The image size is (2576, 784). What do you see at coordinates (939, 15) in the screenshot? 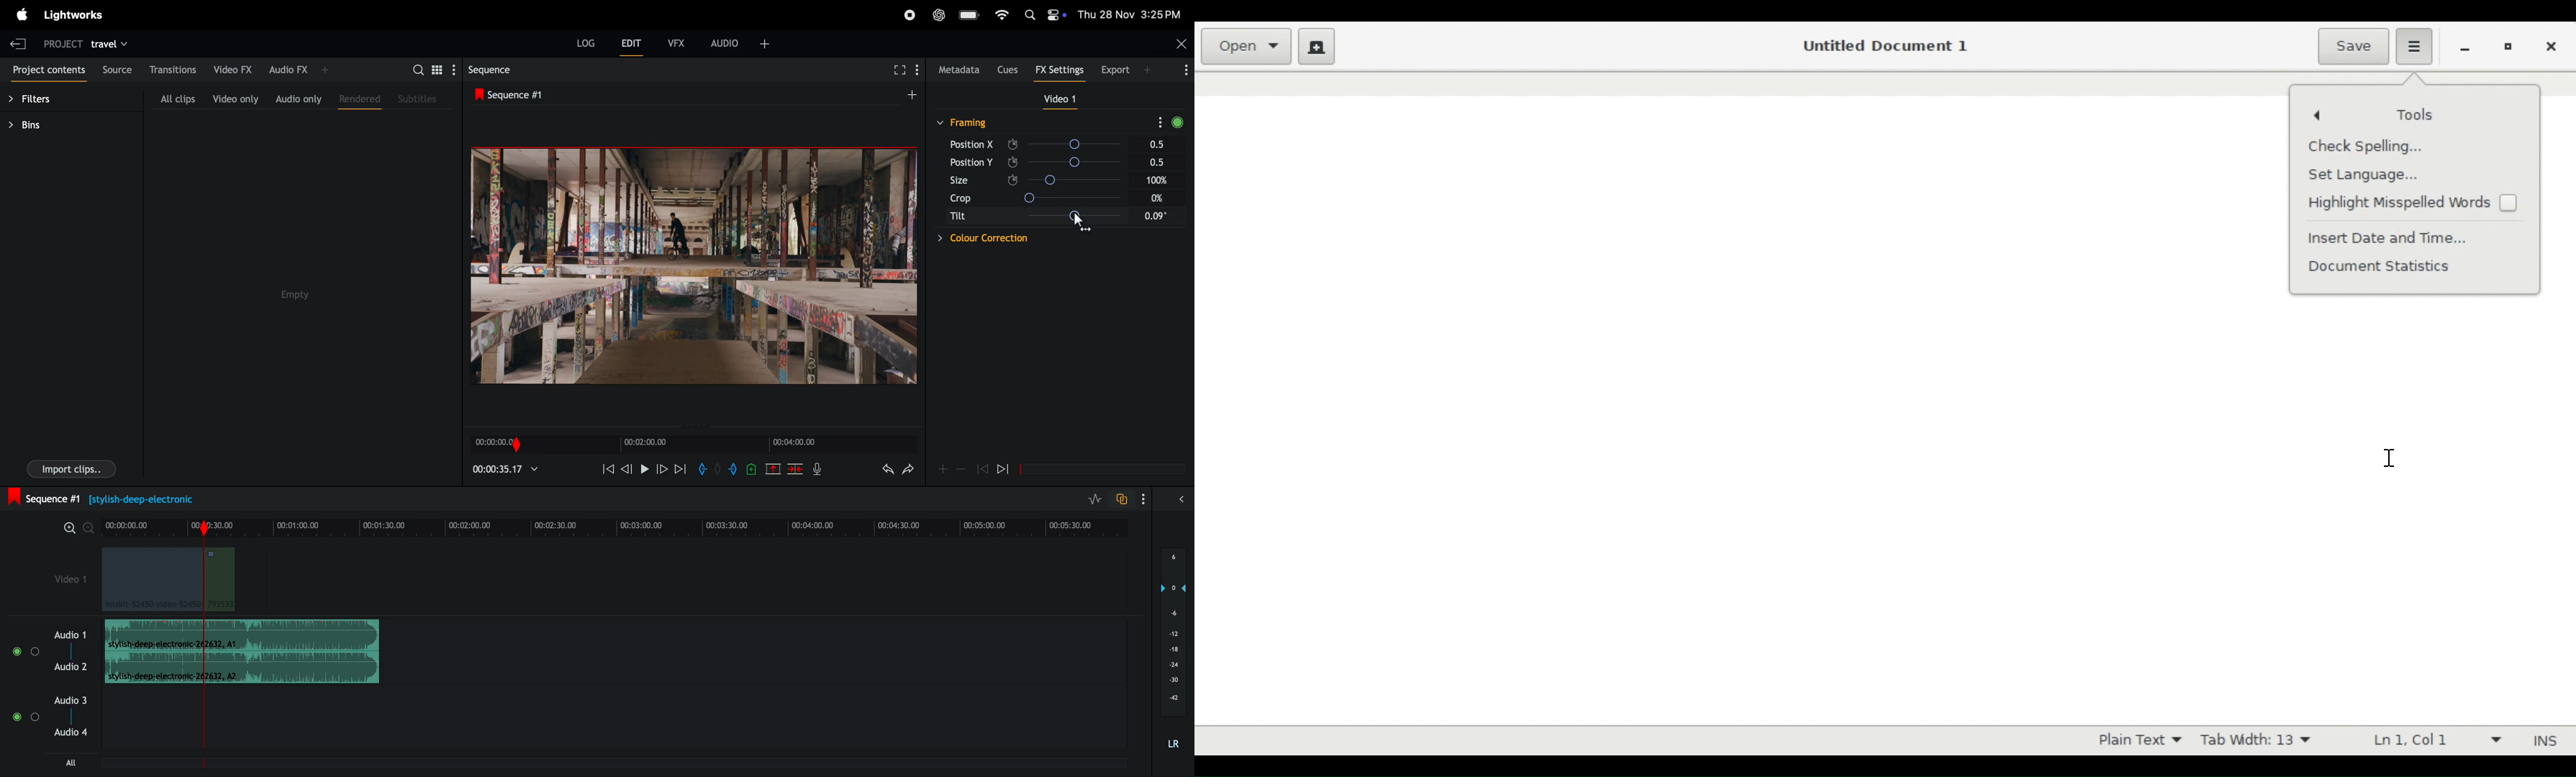
I see `chatgpt` at bounding box center [939, 15].